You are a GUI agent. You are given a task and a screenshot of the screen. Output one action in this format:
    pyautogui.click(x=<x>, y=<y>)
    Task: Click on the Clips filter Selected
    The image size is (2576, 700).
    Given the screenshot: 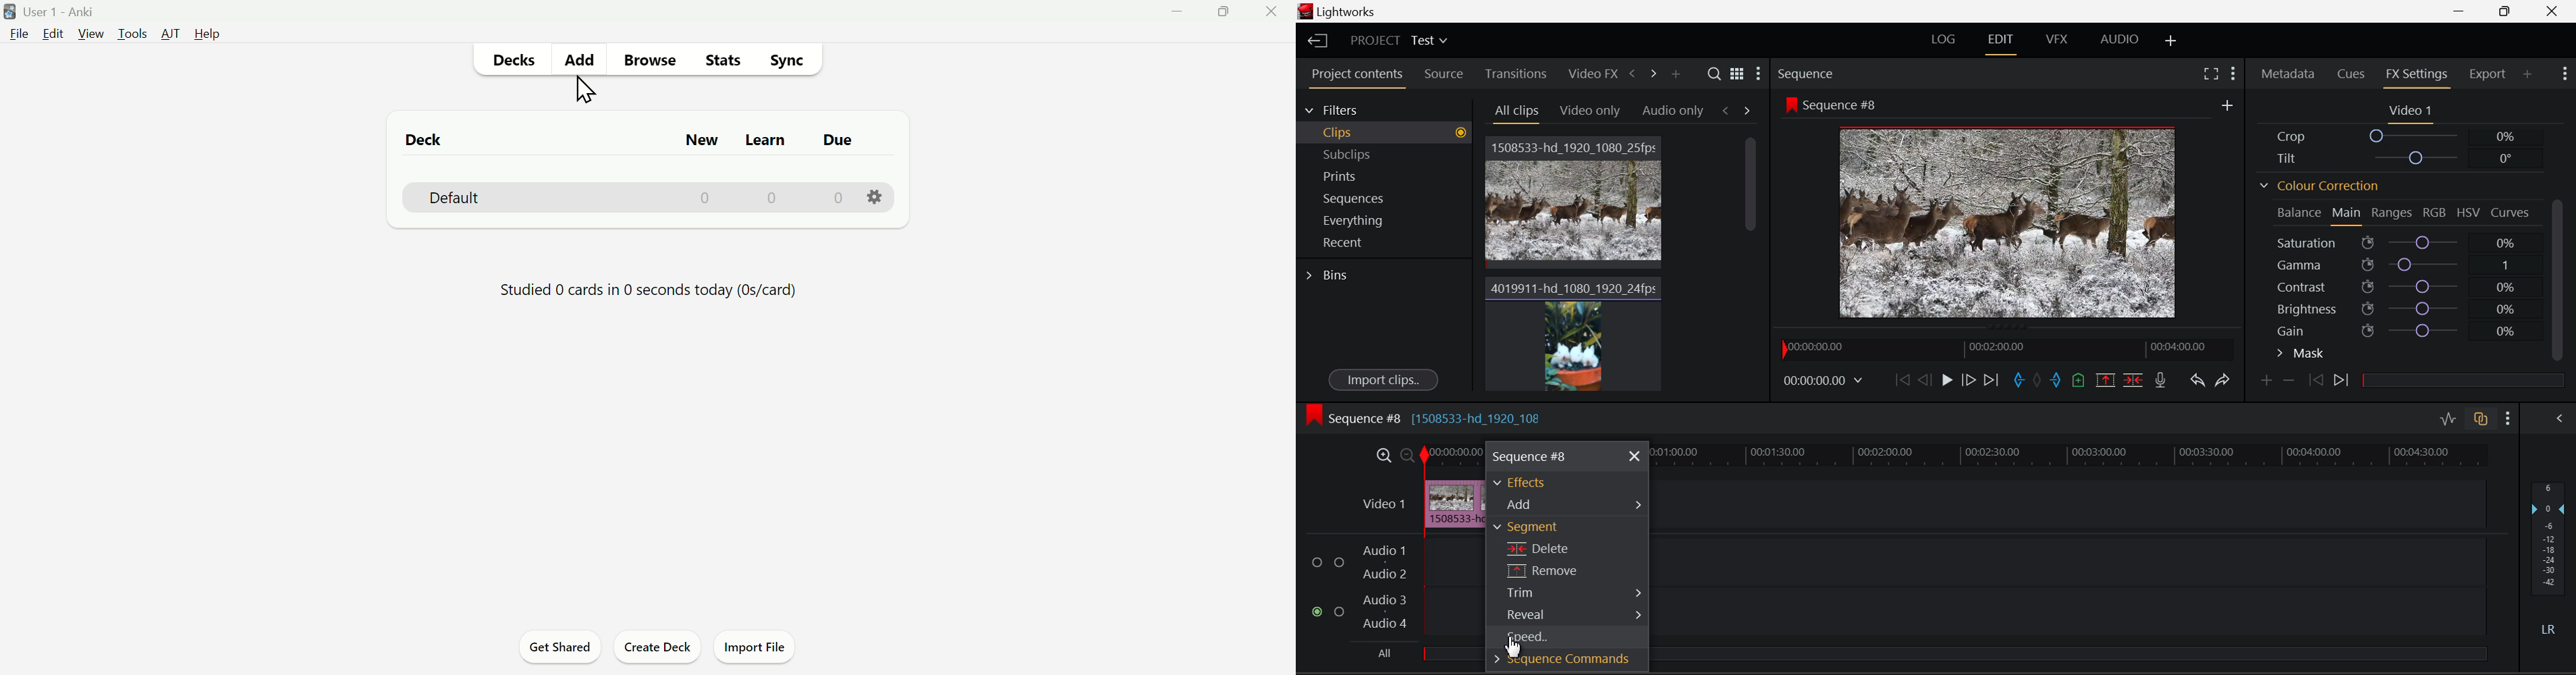 What is the action you would take?
    pyautogui.click(x=1393, y=133)
    